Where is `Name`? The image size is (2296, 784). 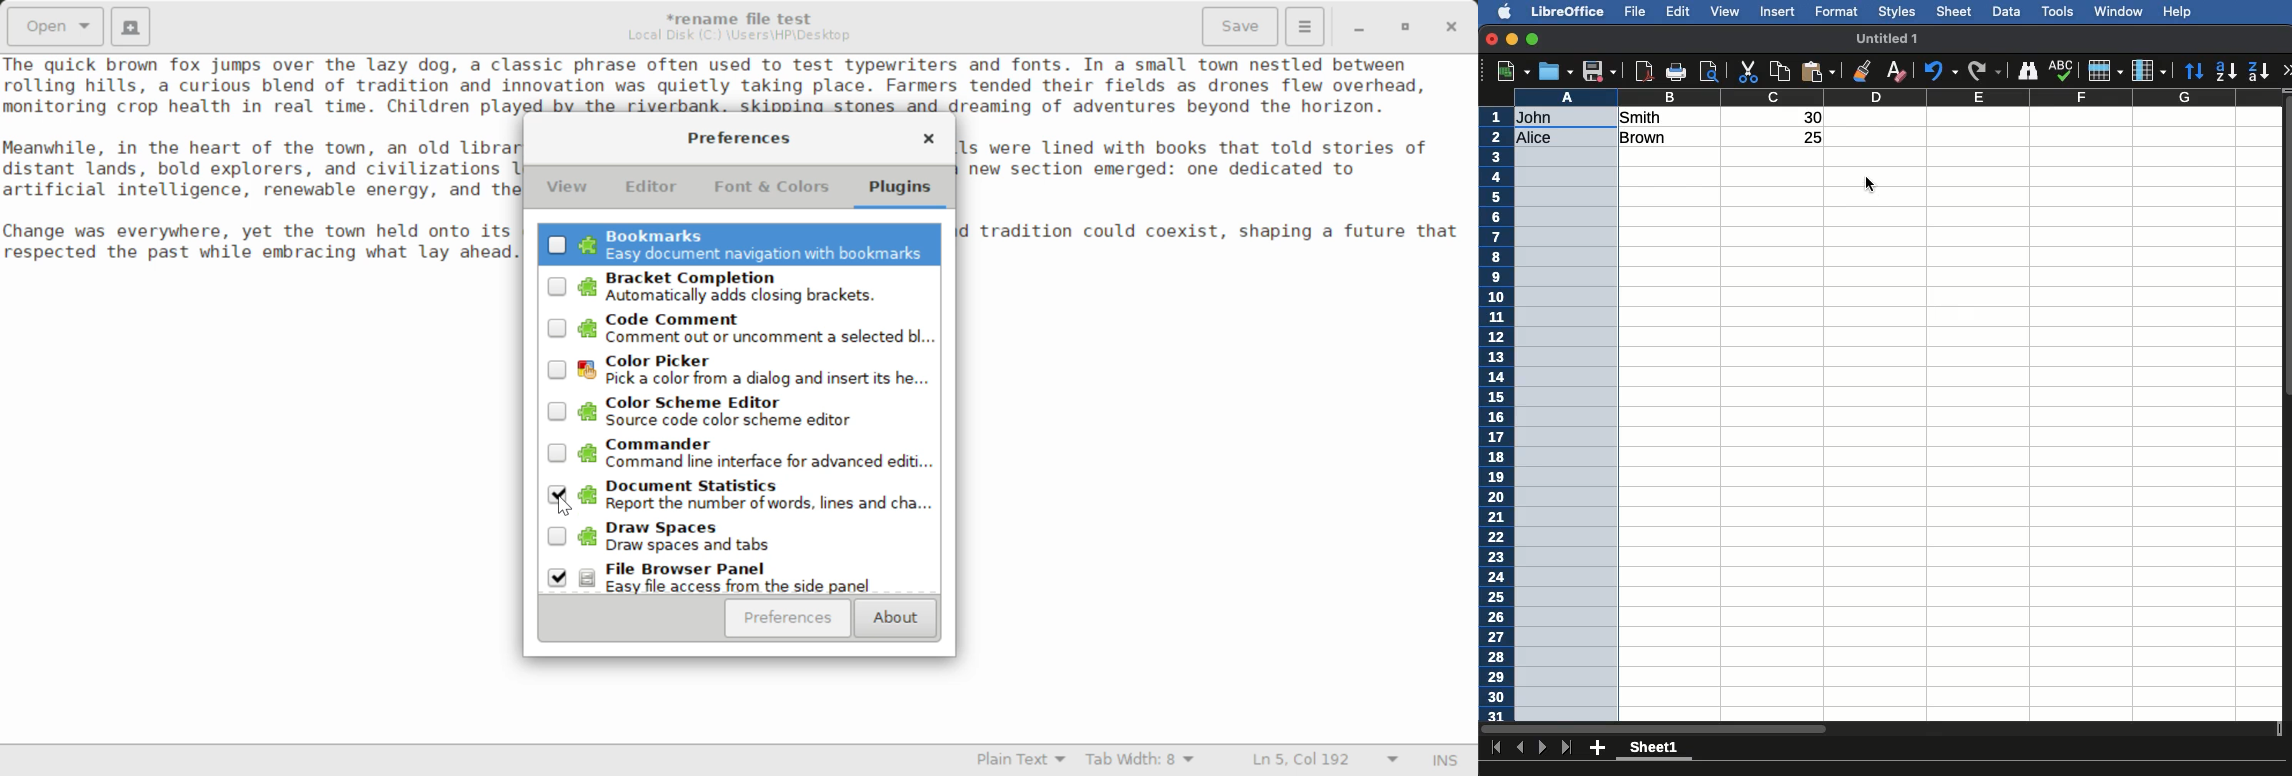 Name is located at coordinates (1891, 40).